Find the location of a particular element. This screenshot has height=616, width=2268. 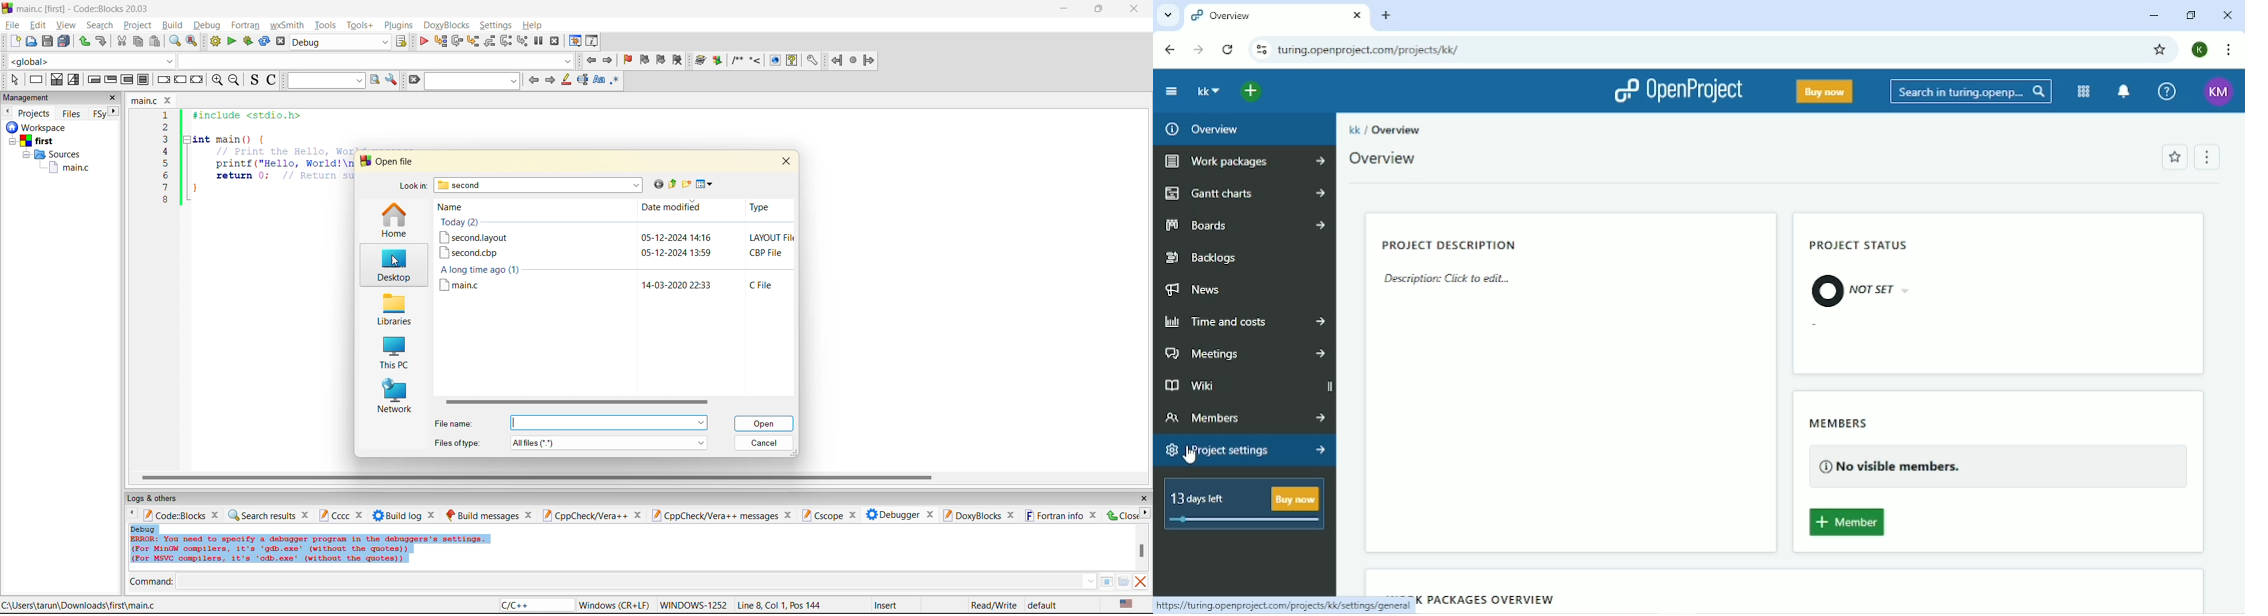

fortran info is located at coordinates (1055, 515).